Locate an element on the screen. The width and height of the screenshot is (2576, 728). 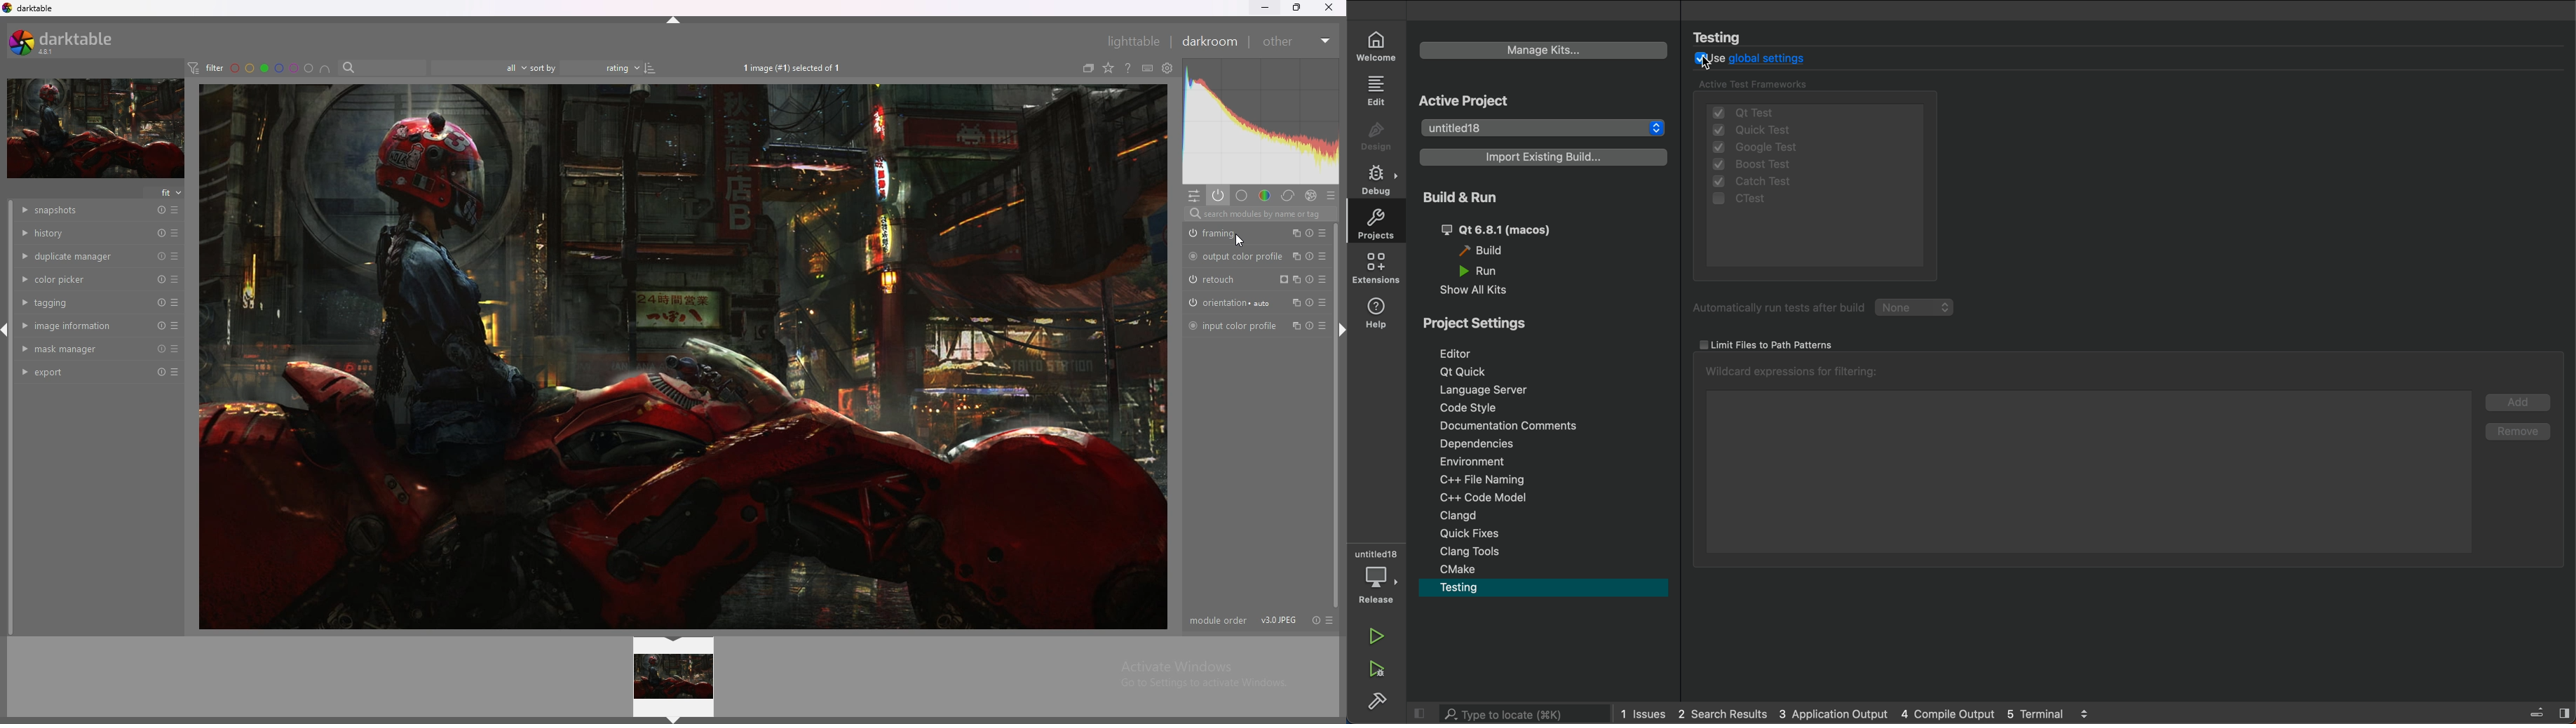
module order is located at coordinates (1218, 621).